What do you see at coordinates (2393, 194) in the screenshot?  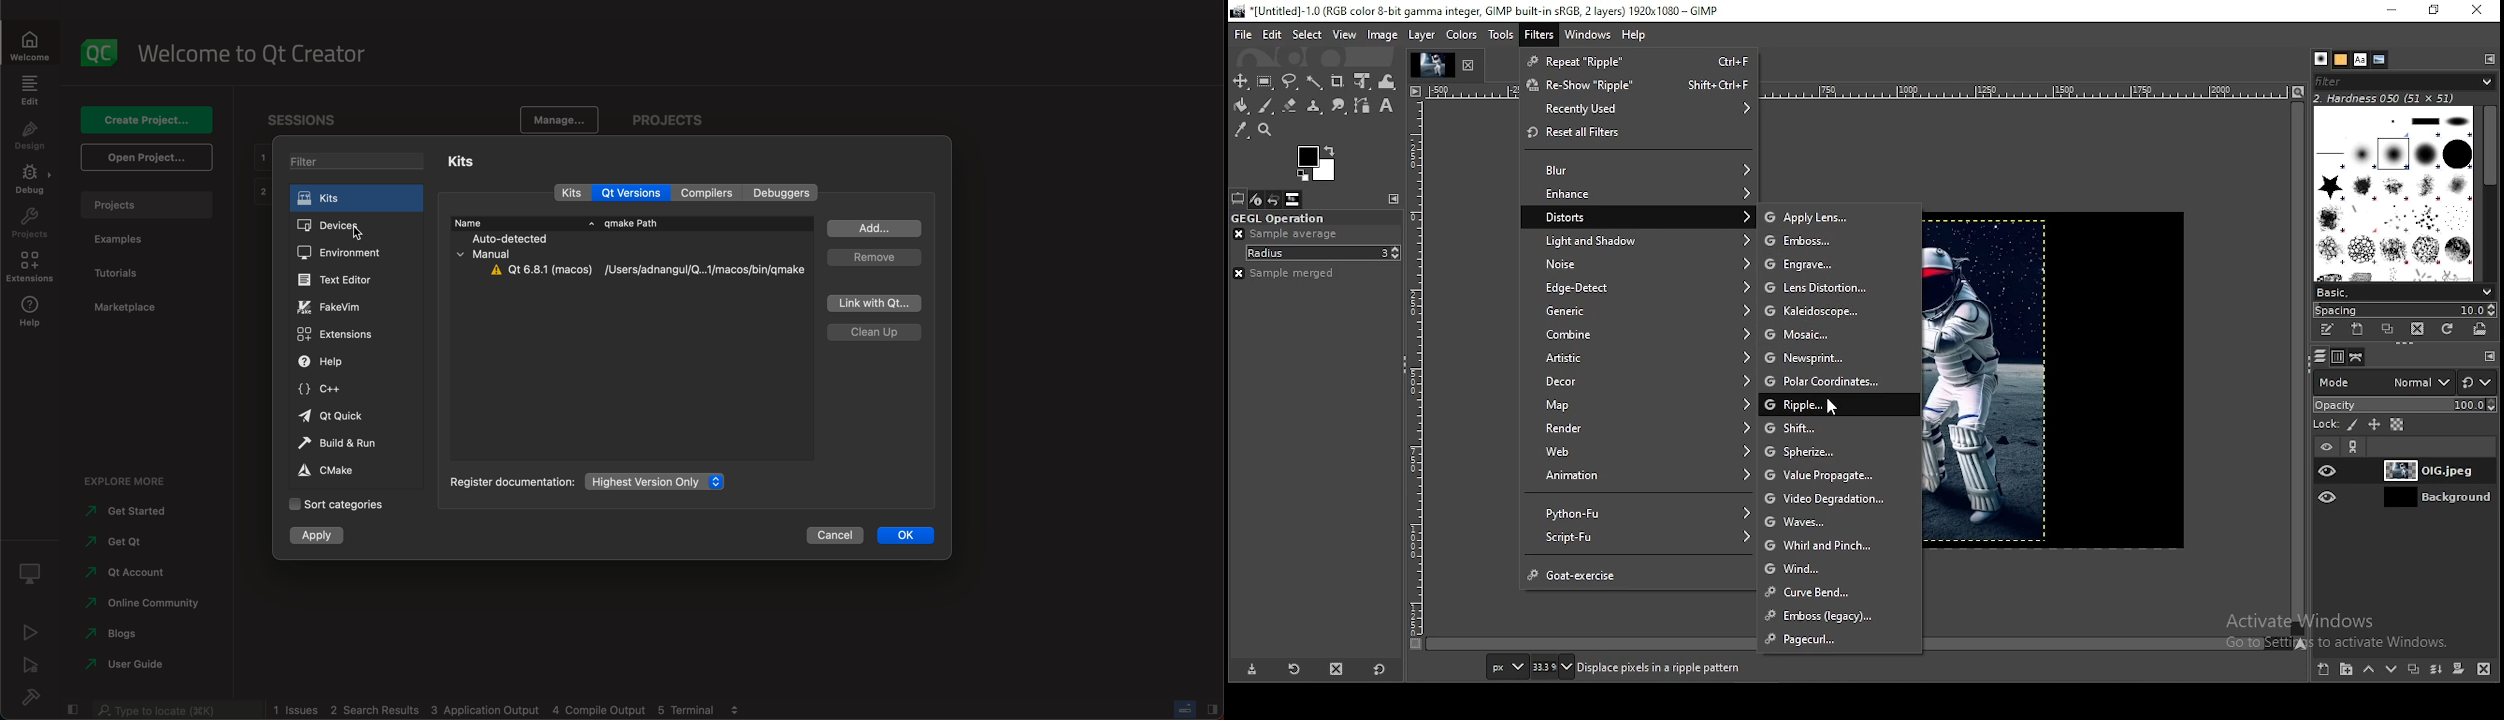 I see `brushes` at bounding box center [2393, 194].